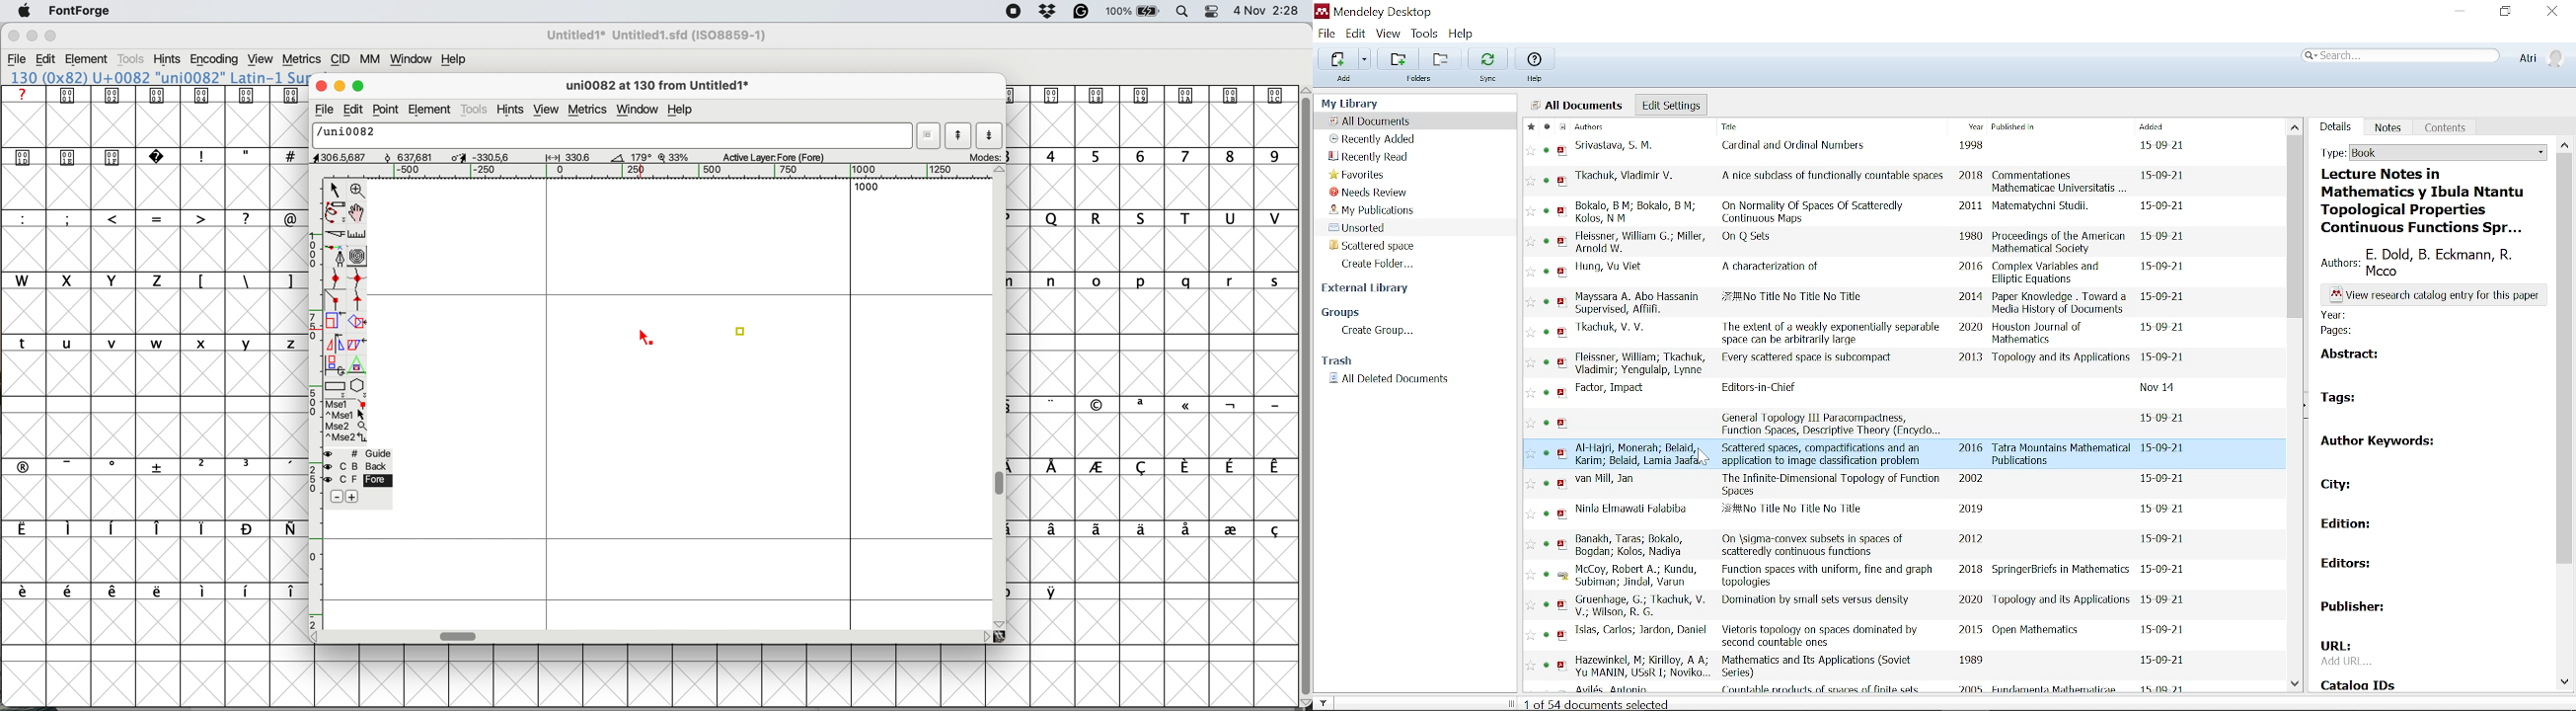 This screenshot has height=728, width=2576. I want to click on Restore down, so click(2505, 13).